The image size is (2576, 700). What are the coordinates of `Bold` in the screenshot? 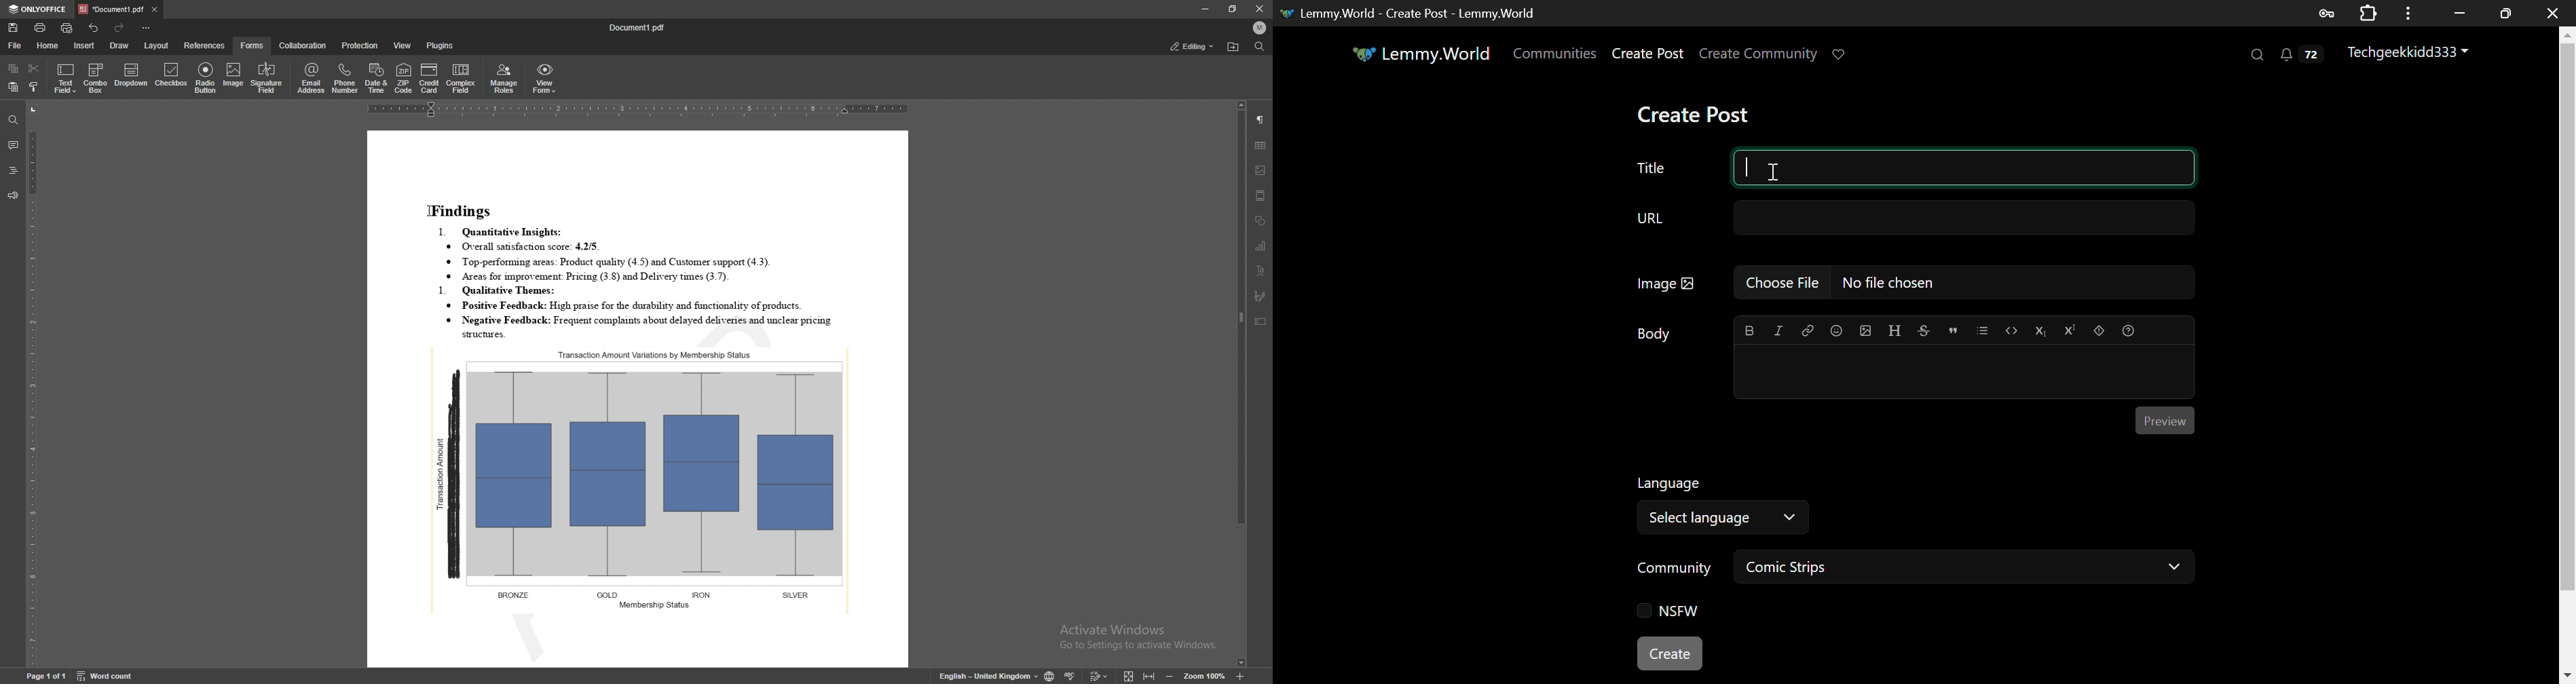 It's located at (1749, 332).